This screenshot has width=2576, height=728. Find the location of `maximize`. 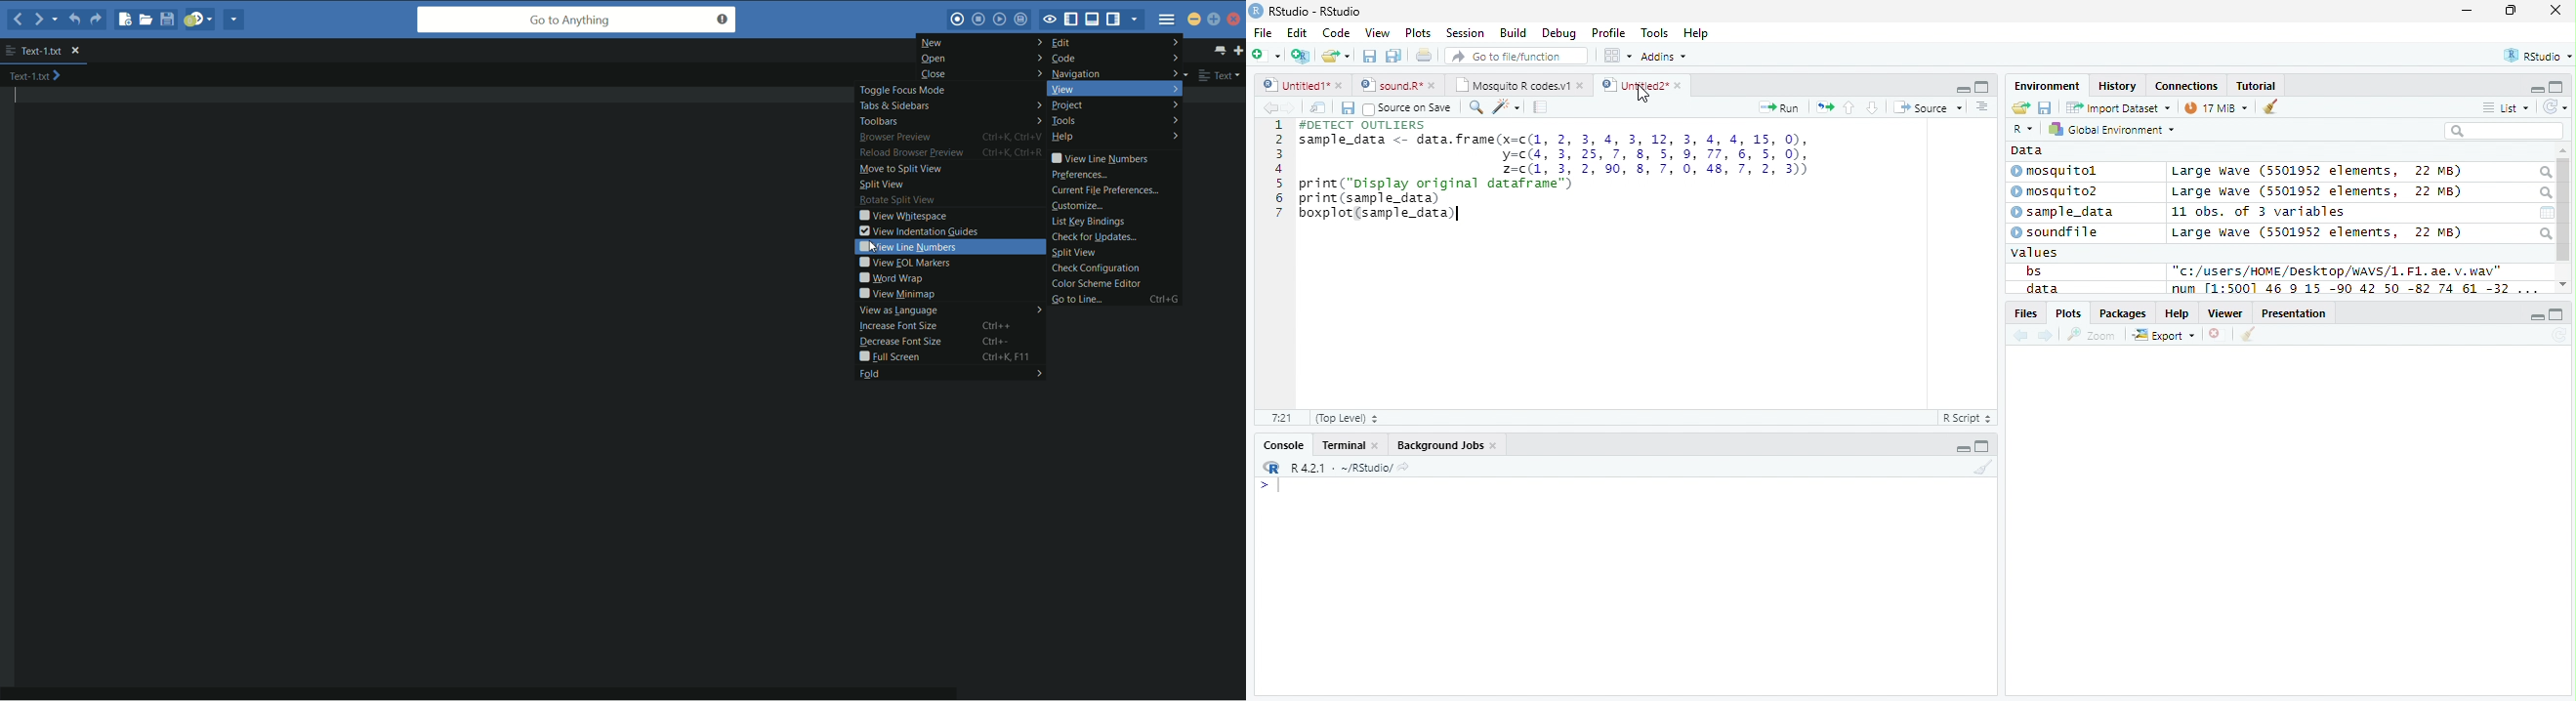

maximize is located at coordinates (2510, 10).